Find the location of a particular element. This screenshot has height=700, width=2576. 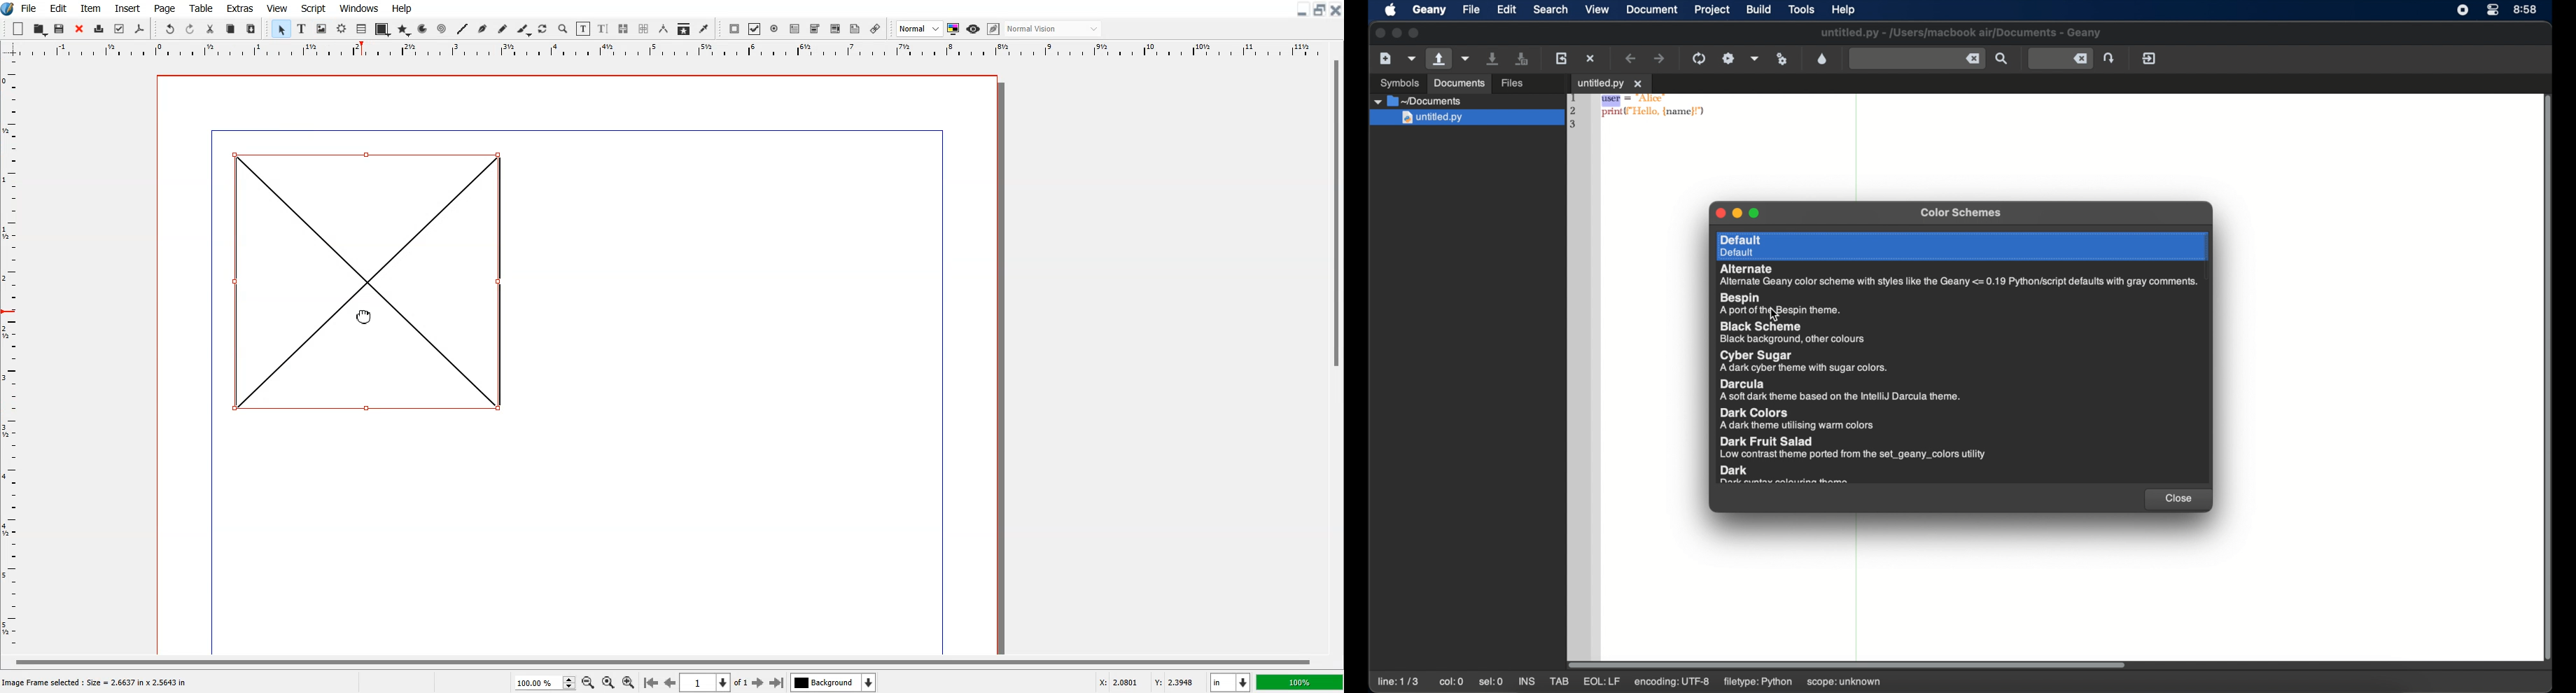

Line is located at coordinates (463, 29).